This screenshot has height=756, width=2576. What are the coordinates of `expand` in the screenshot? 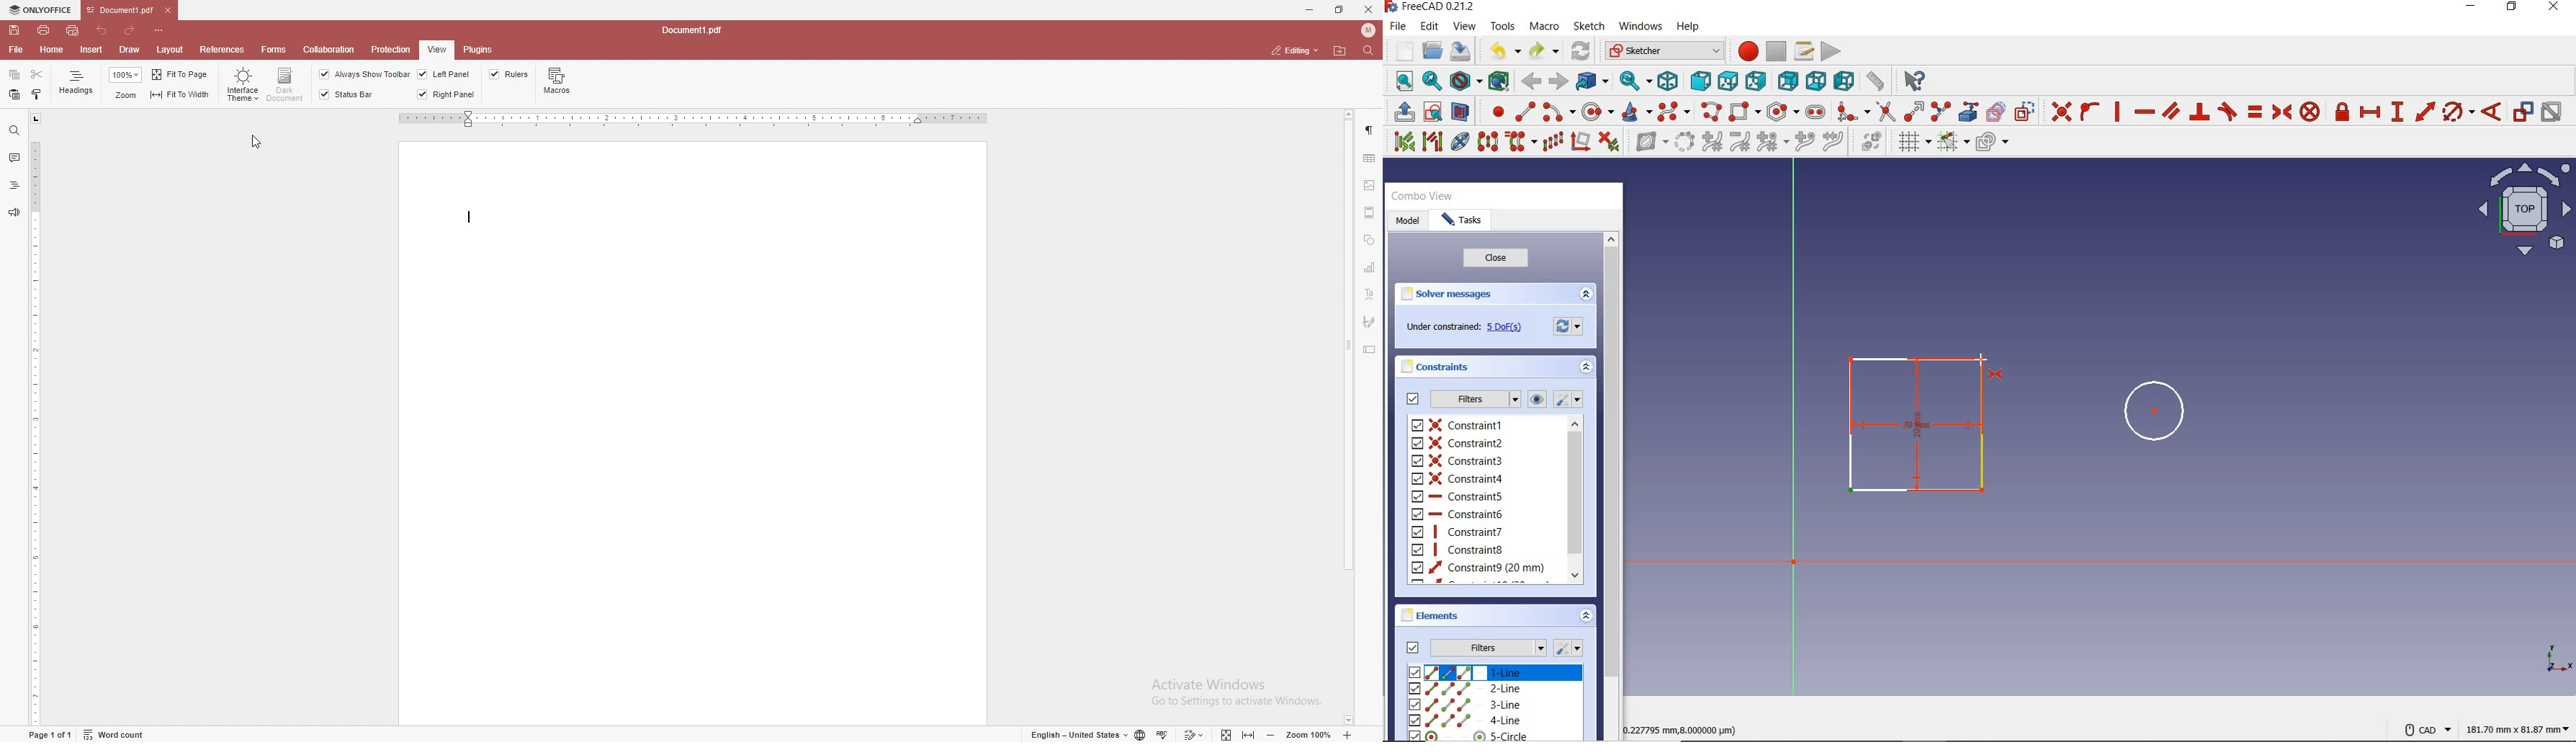 It's located at (1587, 614).